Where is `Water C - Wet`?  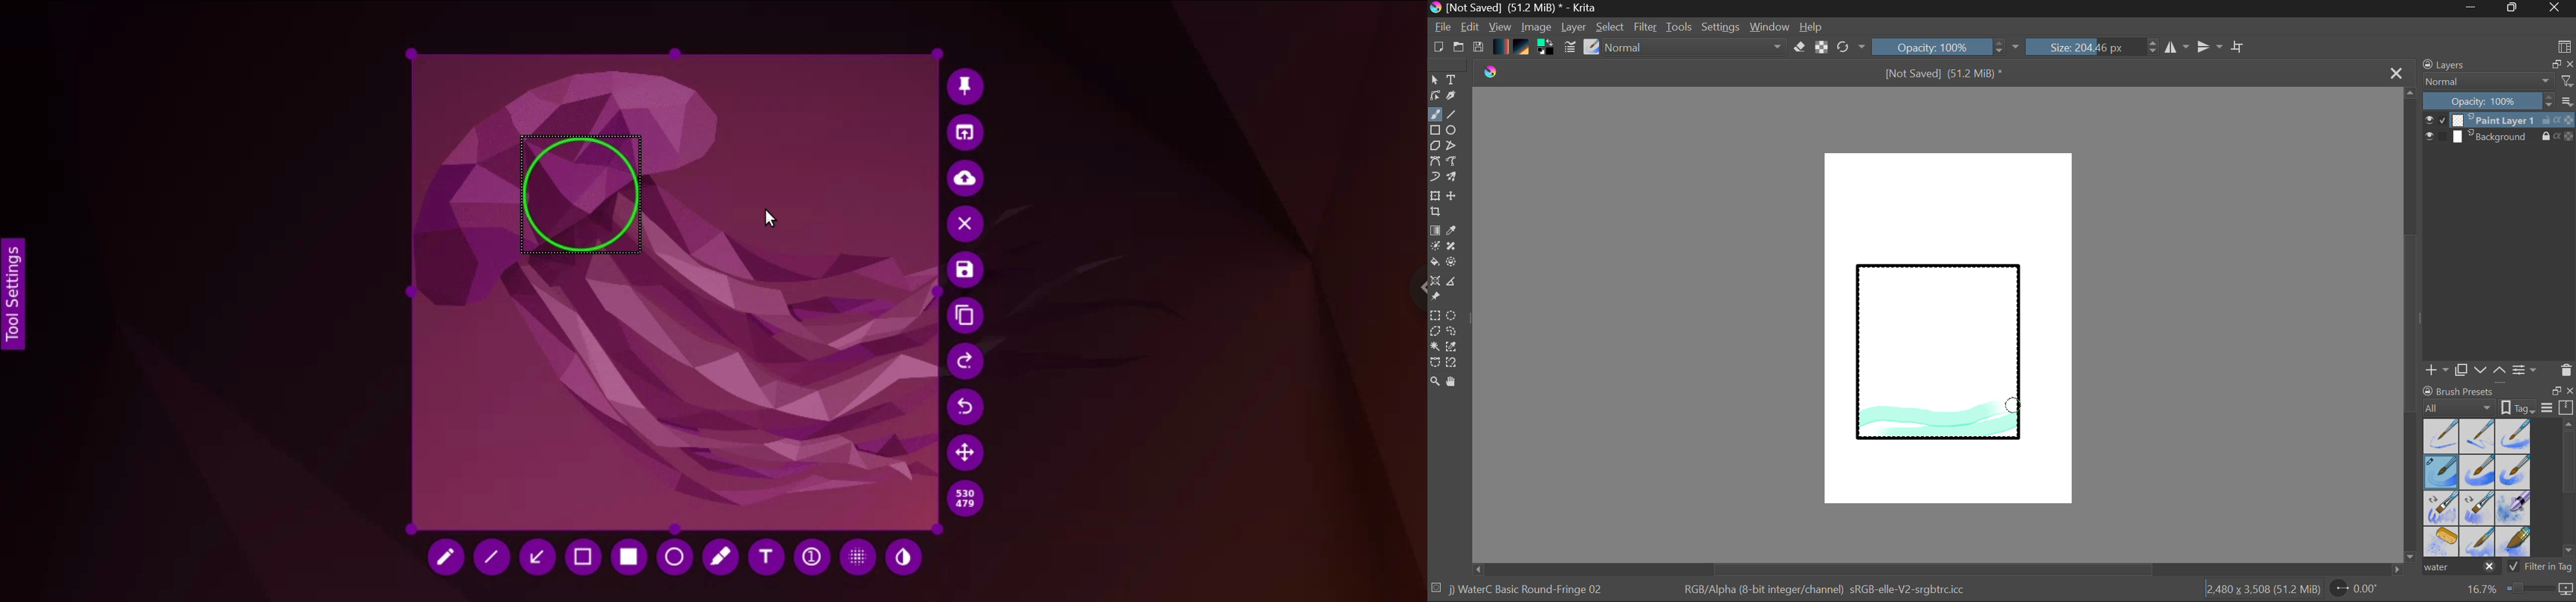 Water C - Wet is located at coordinates (2479, 436).